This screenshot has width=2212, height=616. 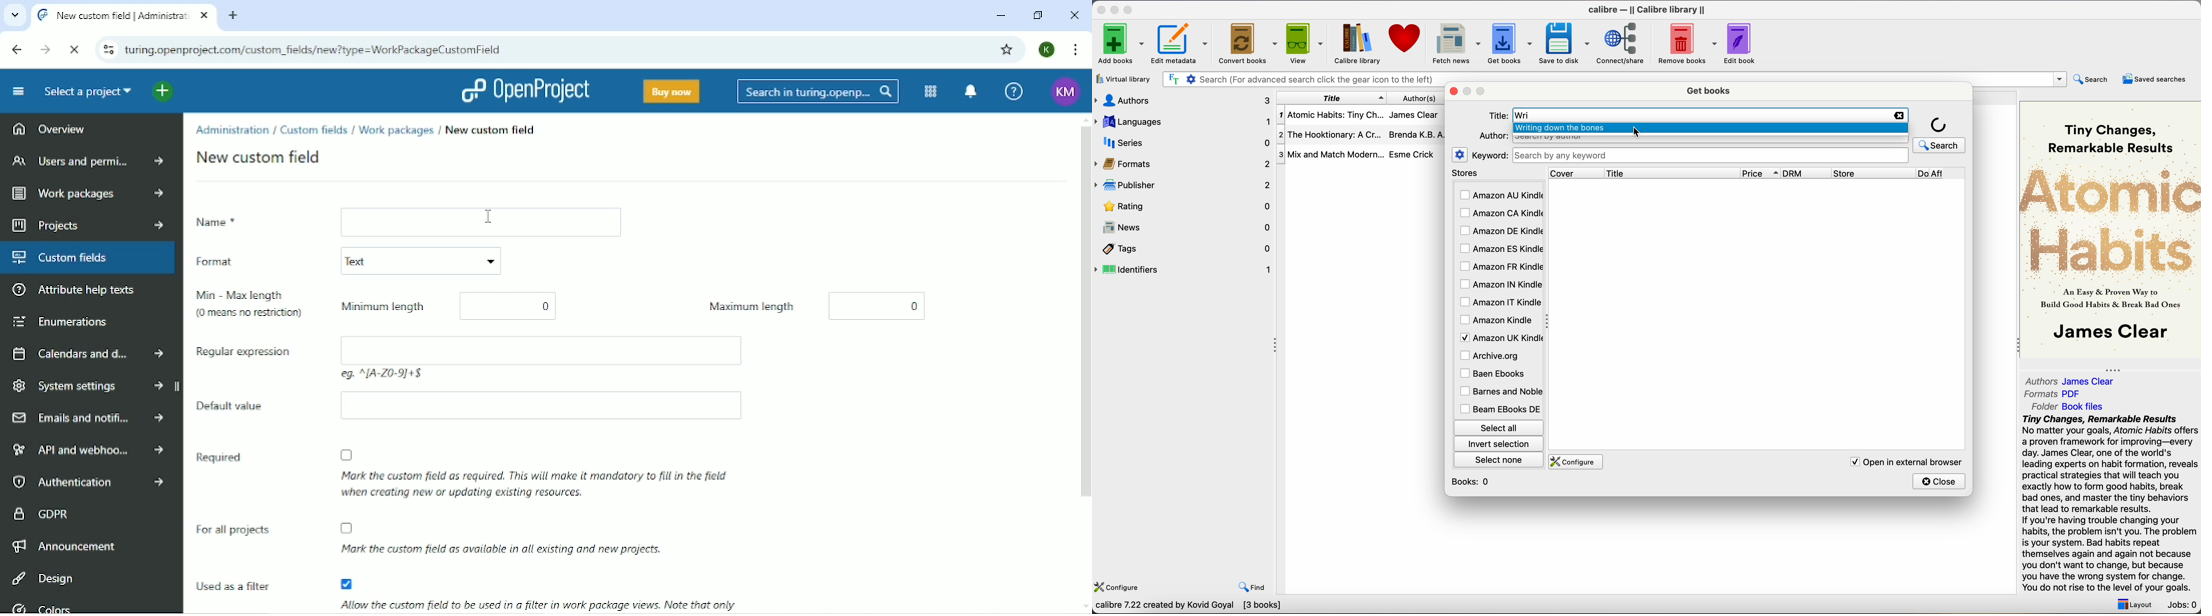 I want to click on Amazon Kindle, so click(x=1497, y=320).